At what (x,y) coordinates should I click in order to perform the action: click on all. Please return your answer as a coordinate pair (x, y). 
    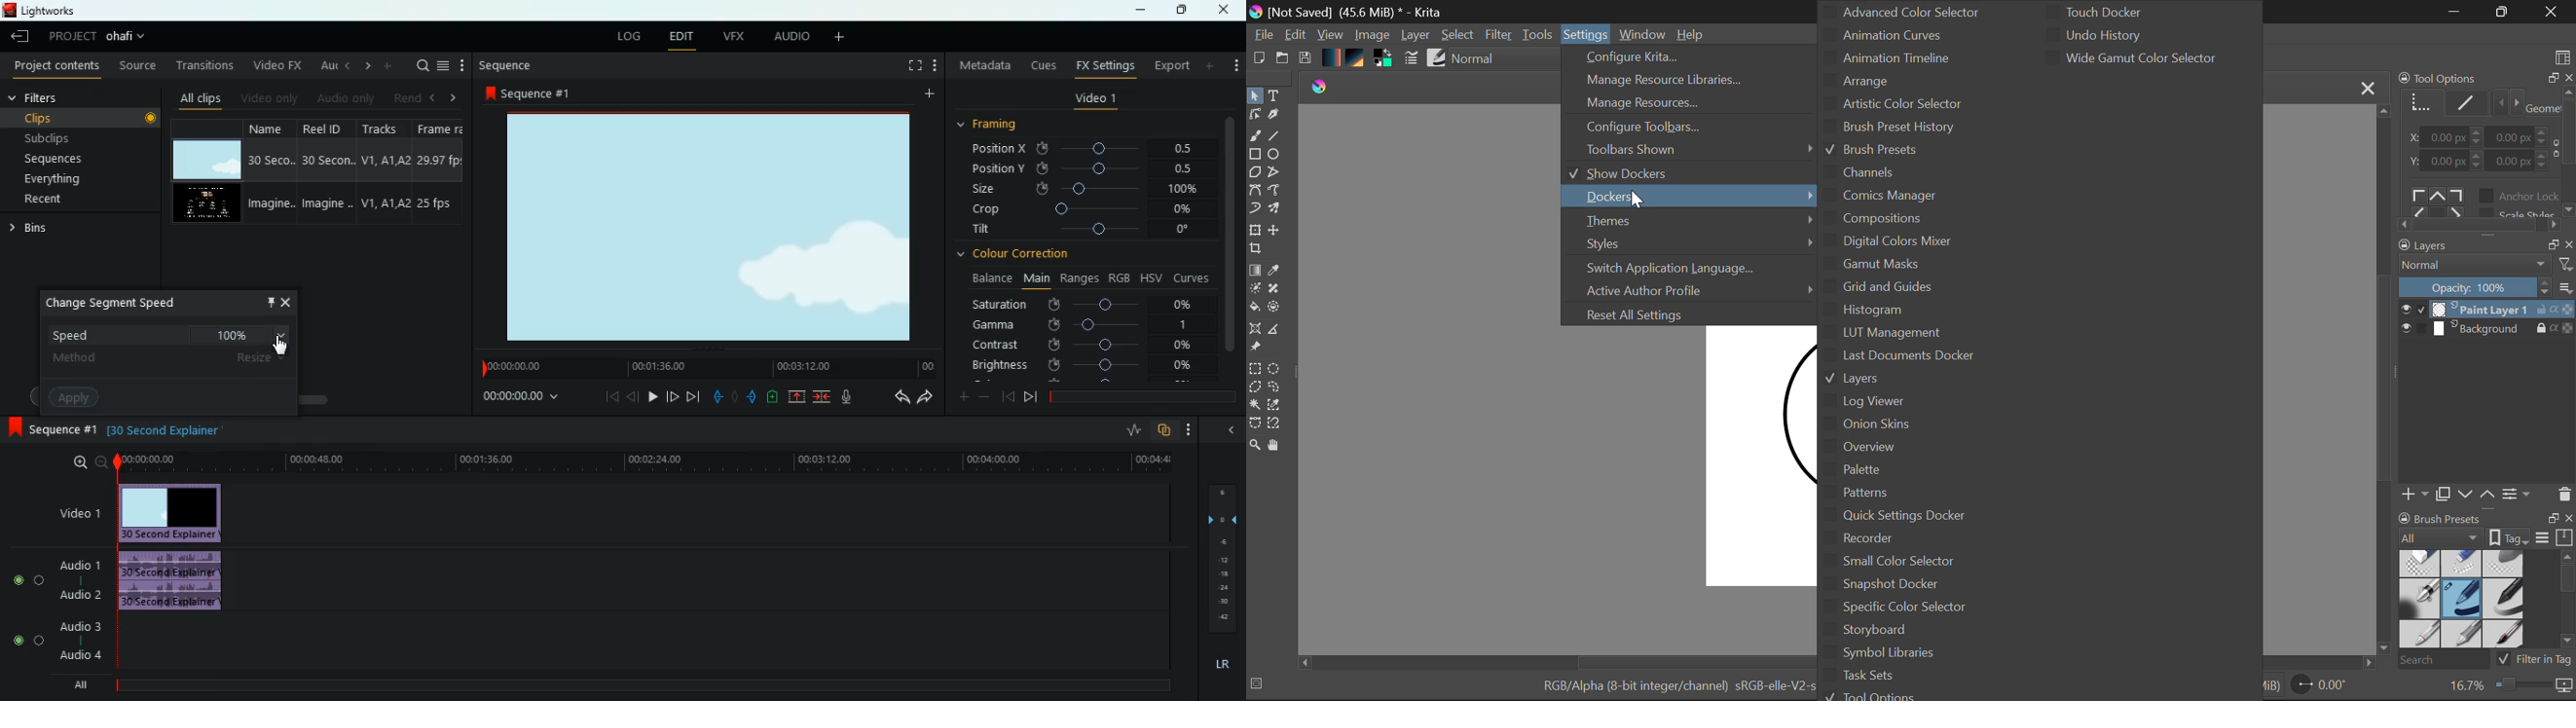
    Looking at the image, I should click on (76, 683).